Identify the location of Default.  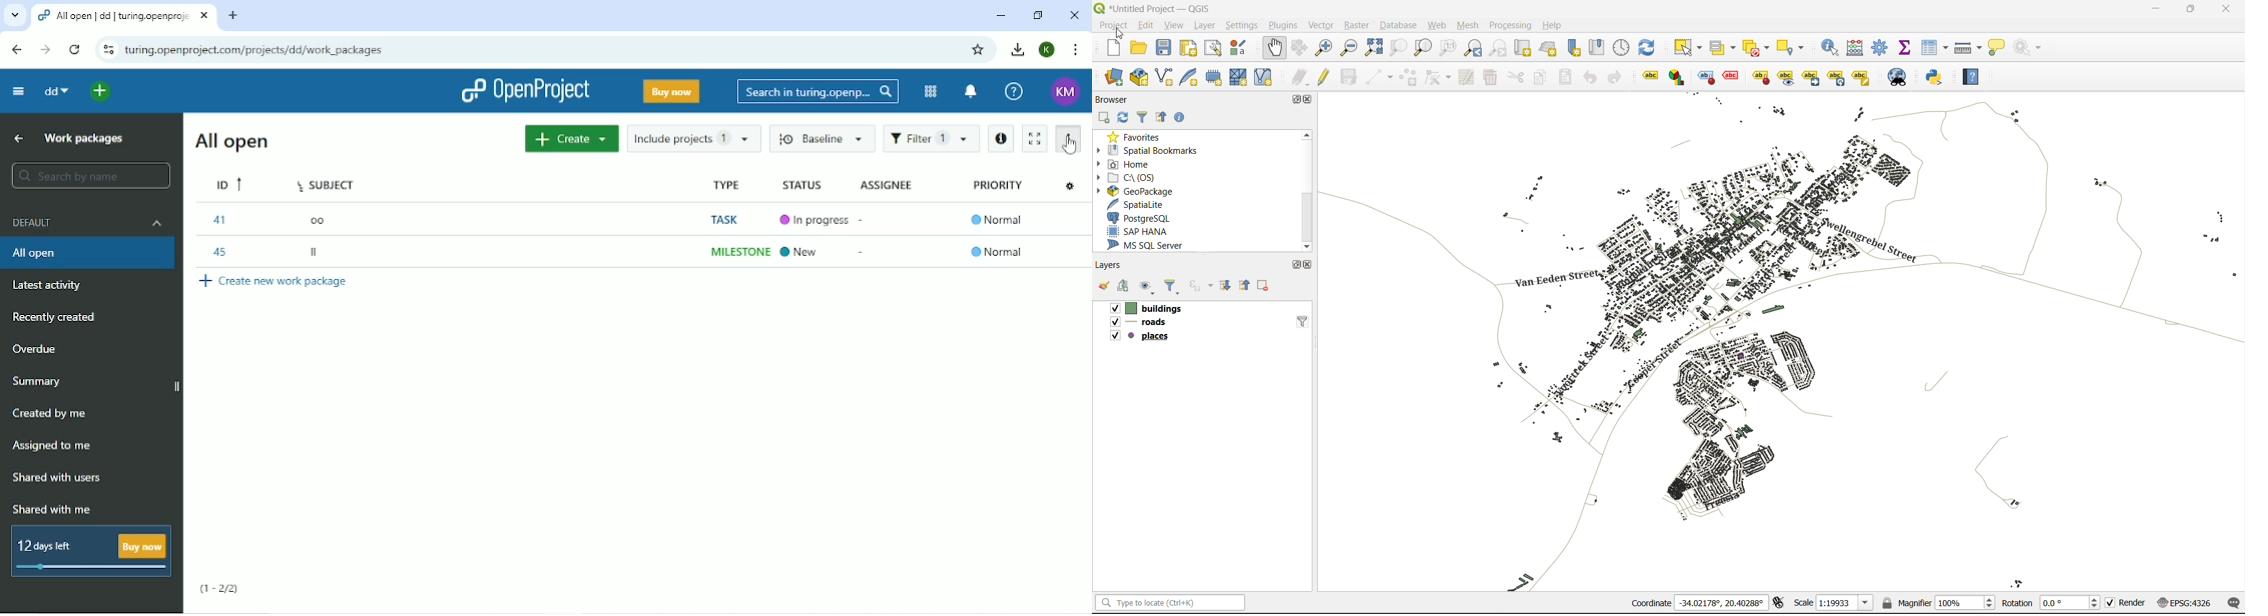
(87, 221).